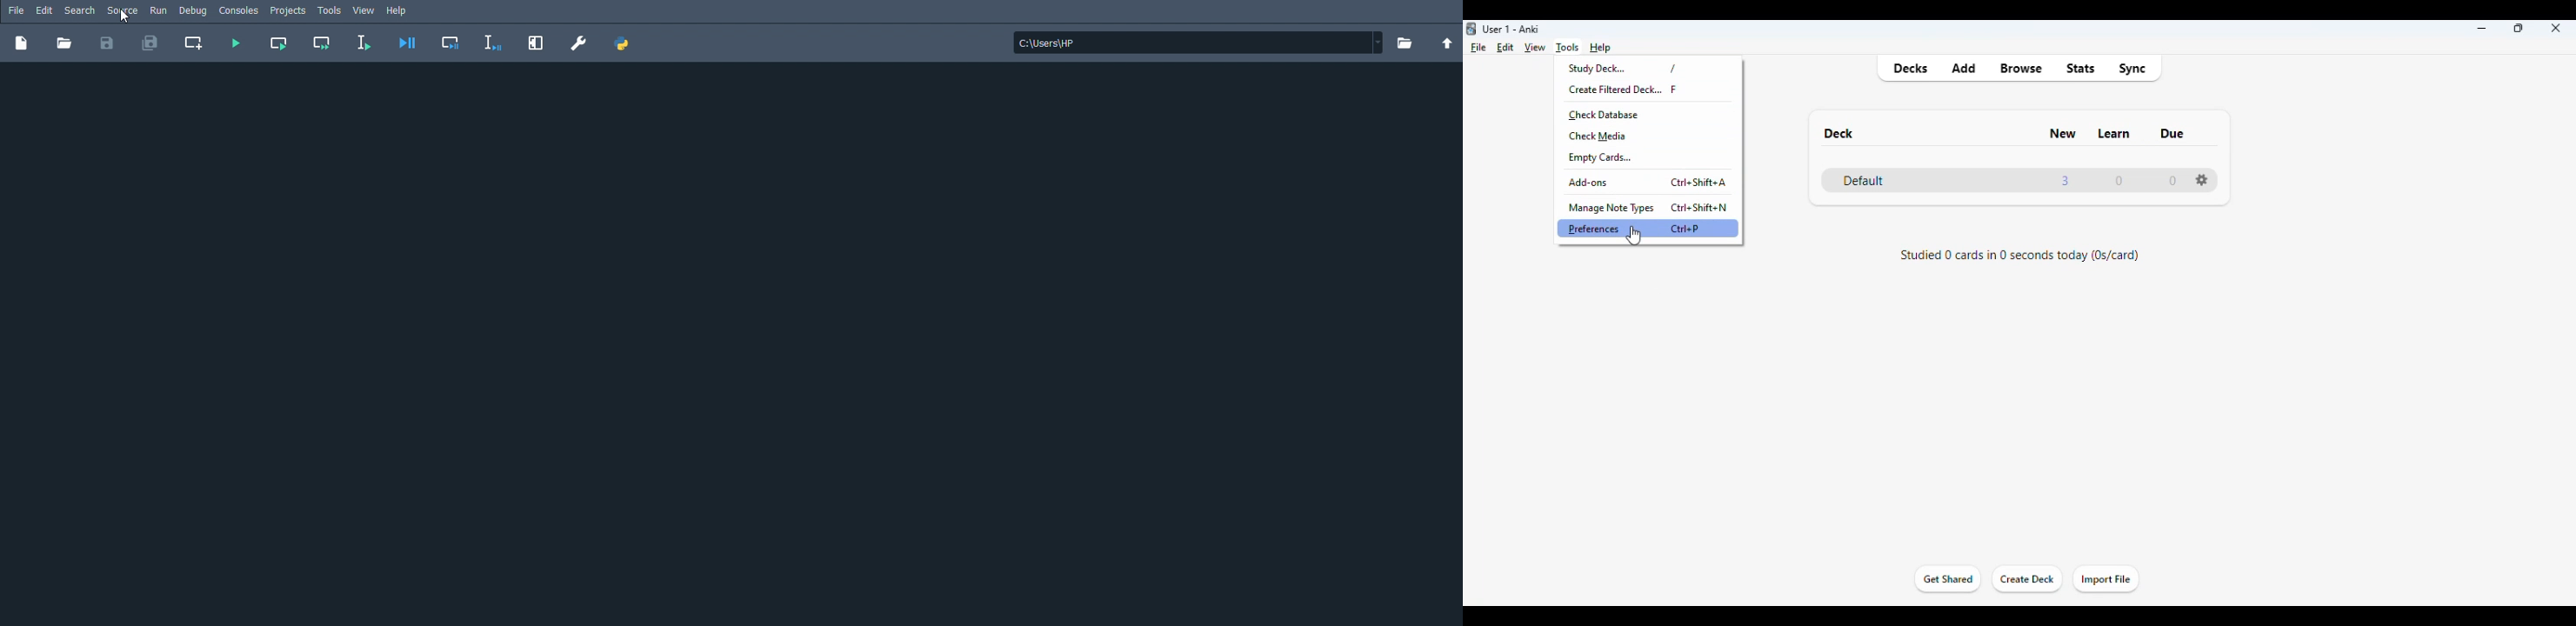 Image resolution: width=2576 pixels, height=644 pixels. Describe the element at coordinates (626, 46) in the screenshot. I see `PYTHONPATH manager` at that location.